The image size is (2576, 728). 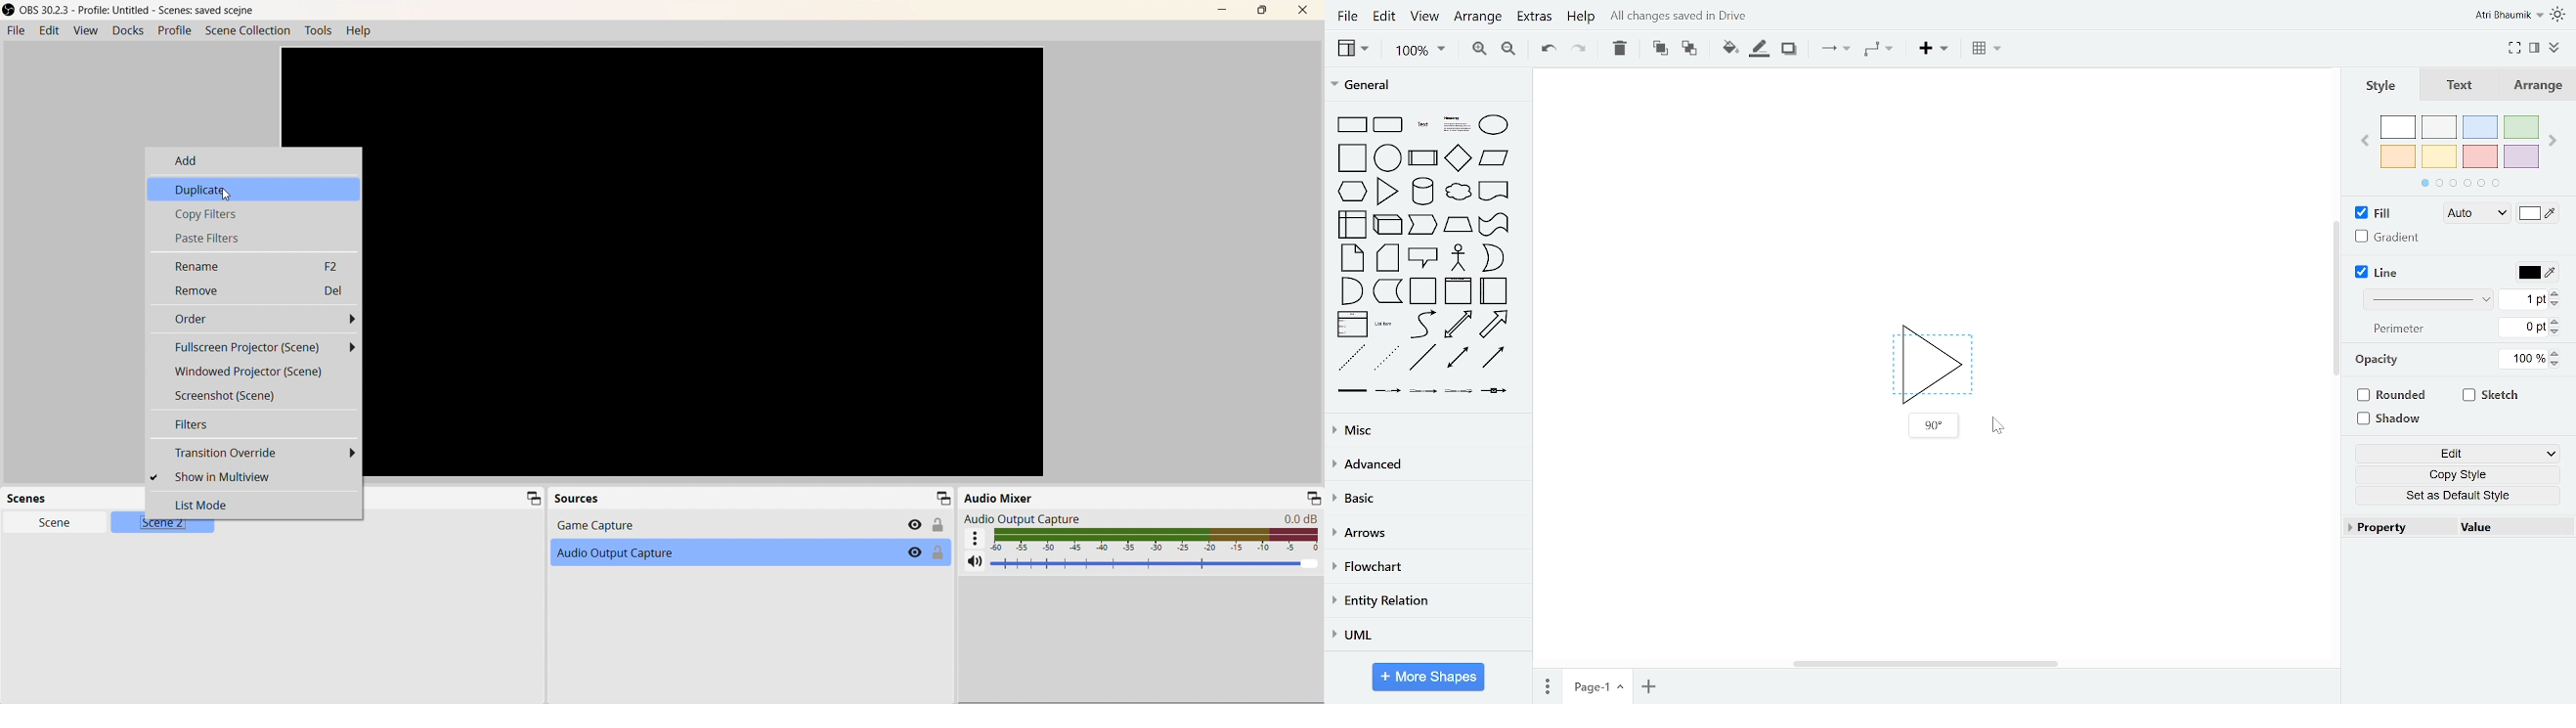 I want to click on UML, so click(x=1423, y=634).